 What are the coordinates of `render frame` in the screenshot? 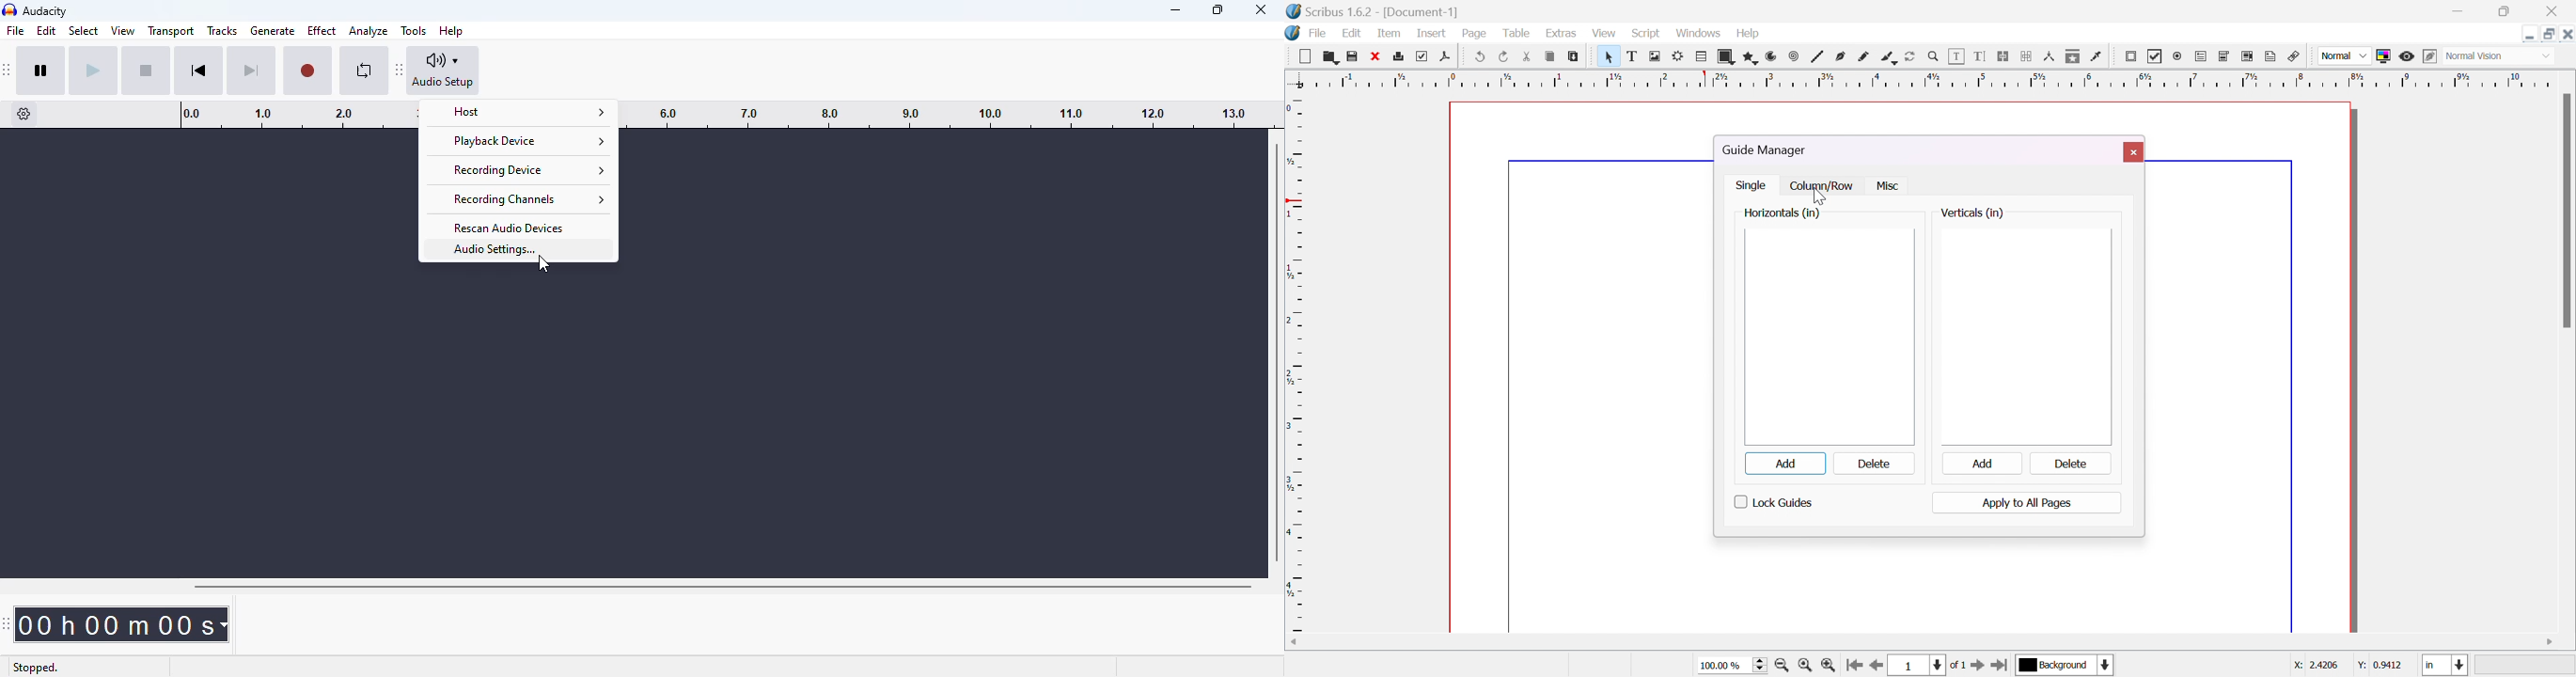 It's located at (1681, 56).